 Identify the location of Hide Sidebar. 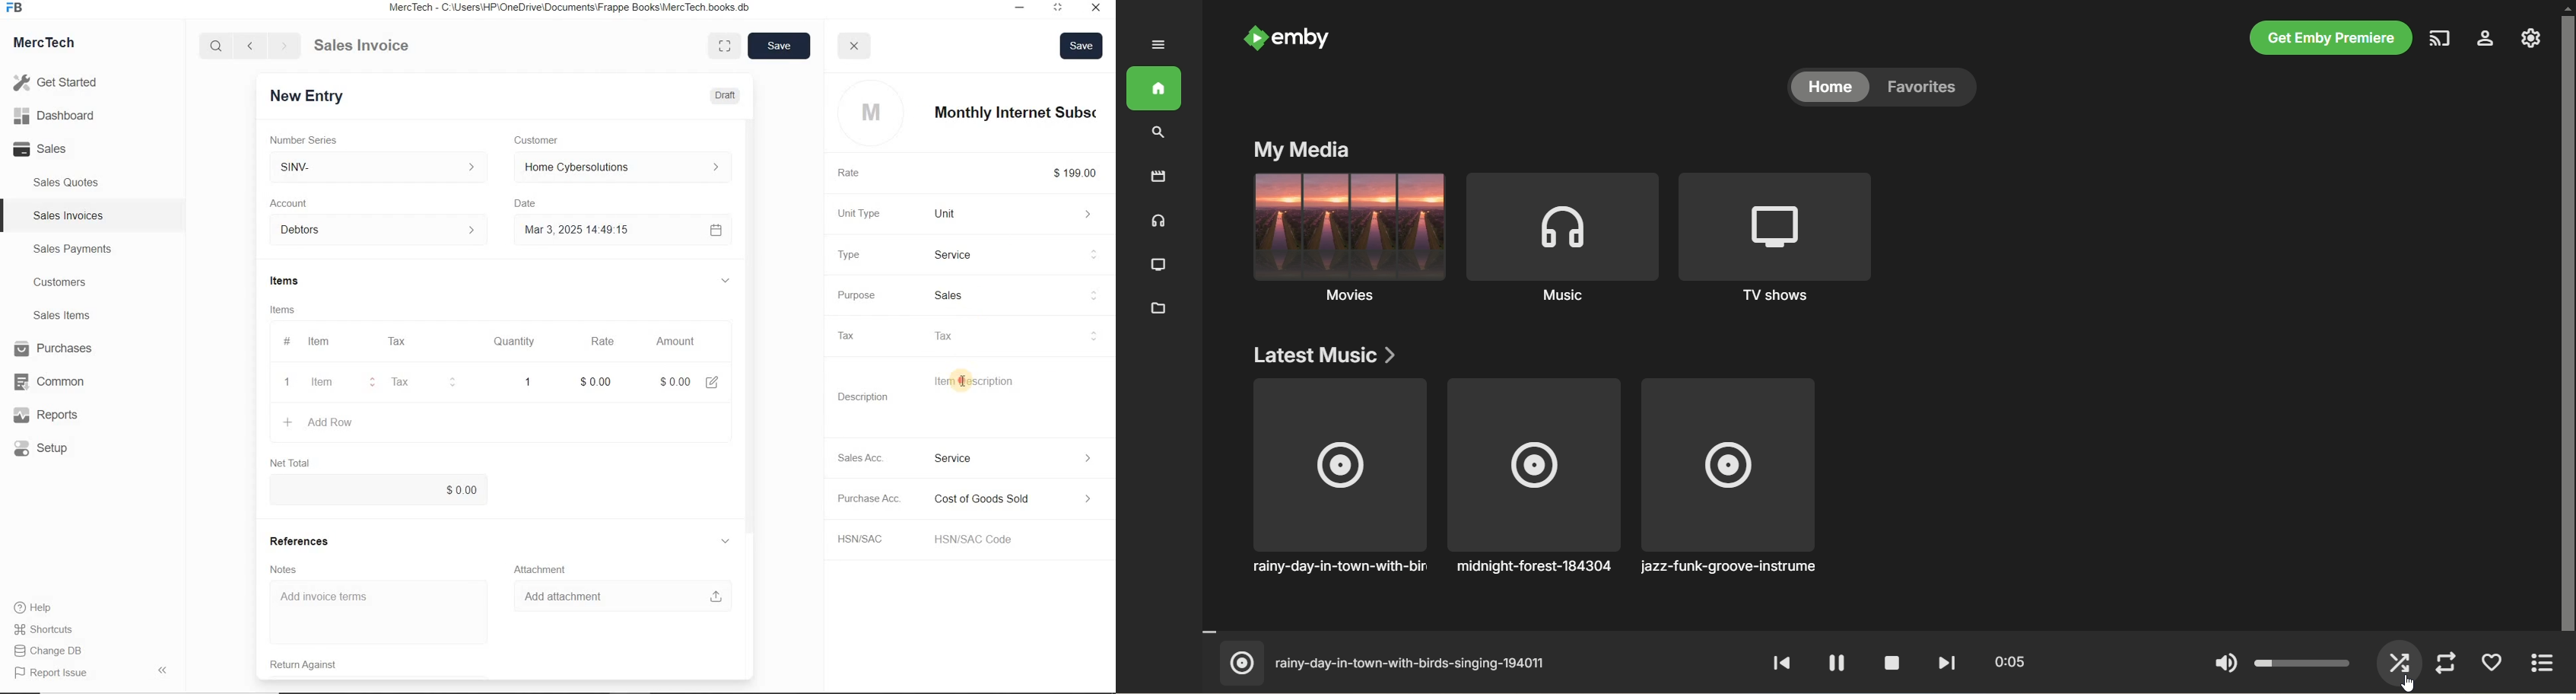
(161, 669).